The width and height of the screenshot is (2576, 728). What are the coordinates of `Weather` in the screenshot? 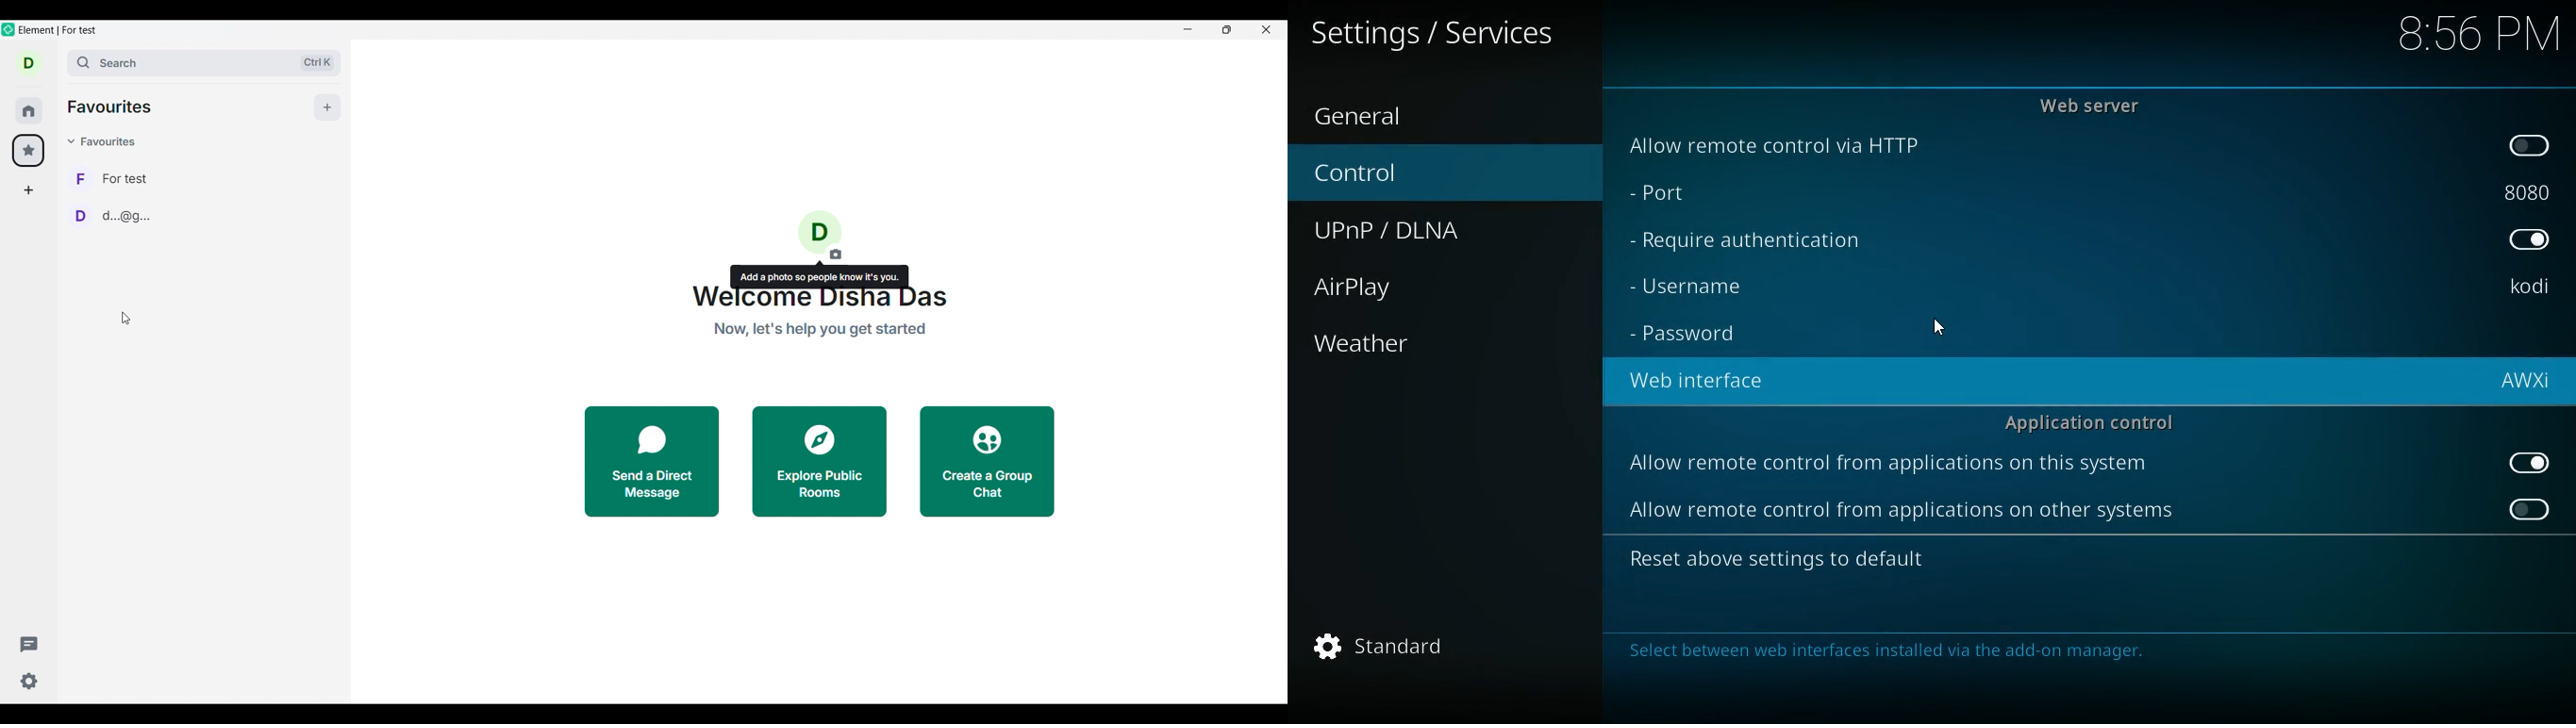 It's located at (1365, 343).